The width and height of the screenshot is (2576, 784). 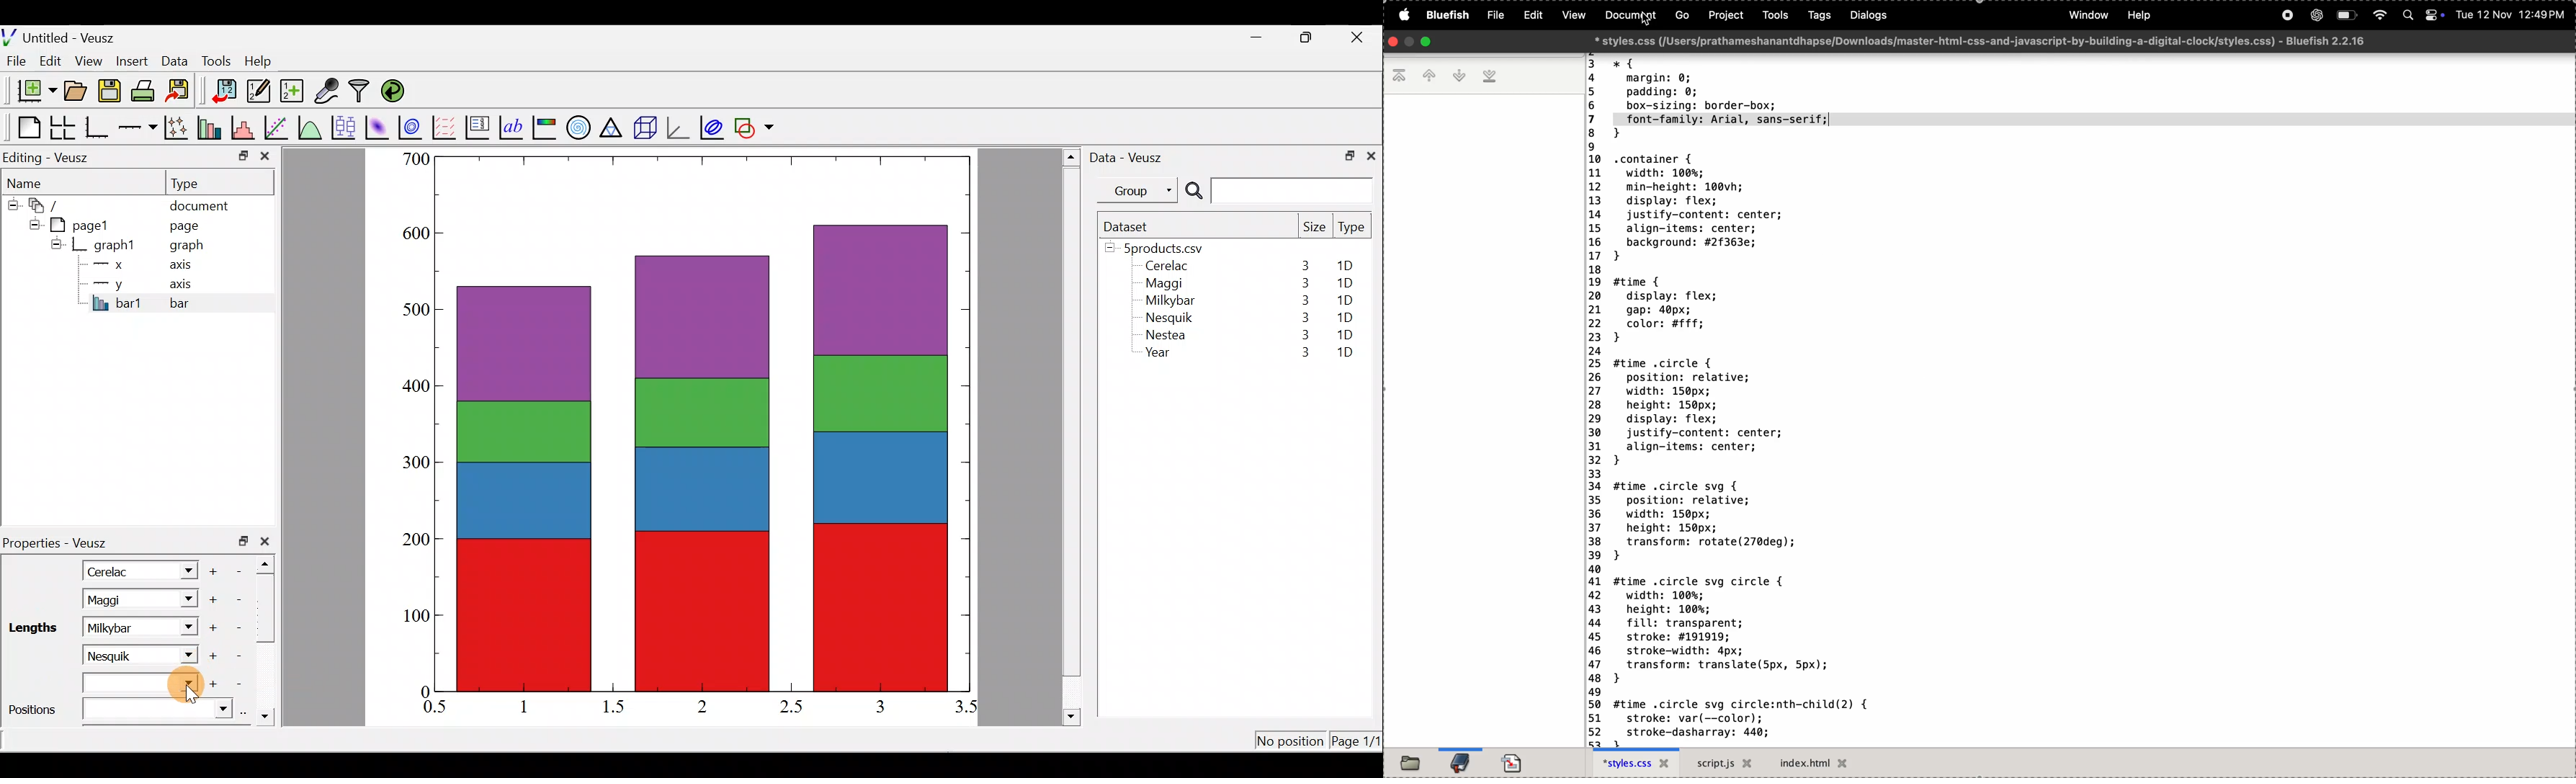 I want to click on 500, so click(x=411, y=308).